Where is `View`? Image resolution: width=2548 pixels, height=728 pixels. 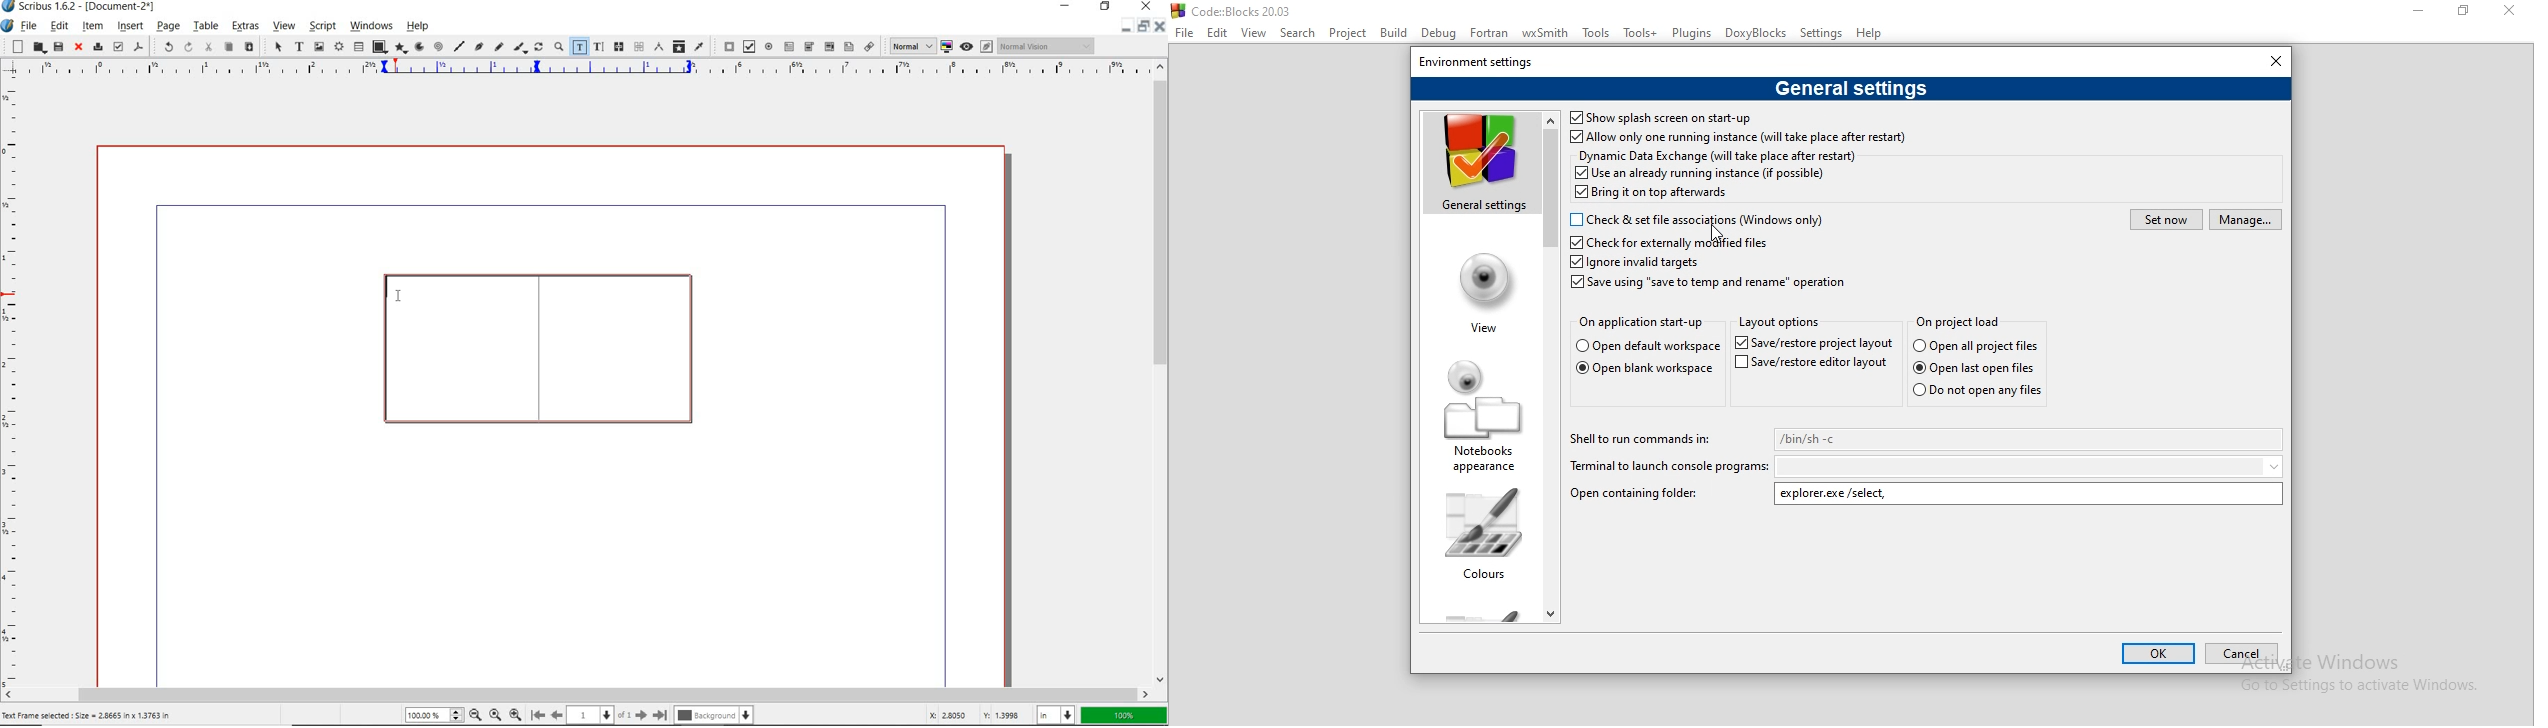 View is located at coordinates (1255, 34).